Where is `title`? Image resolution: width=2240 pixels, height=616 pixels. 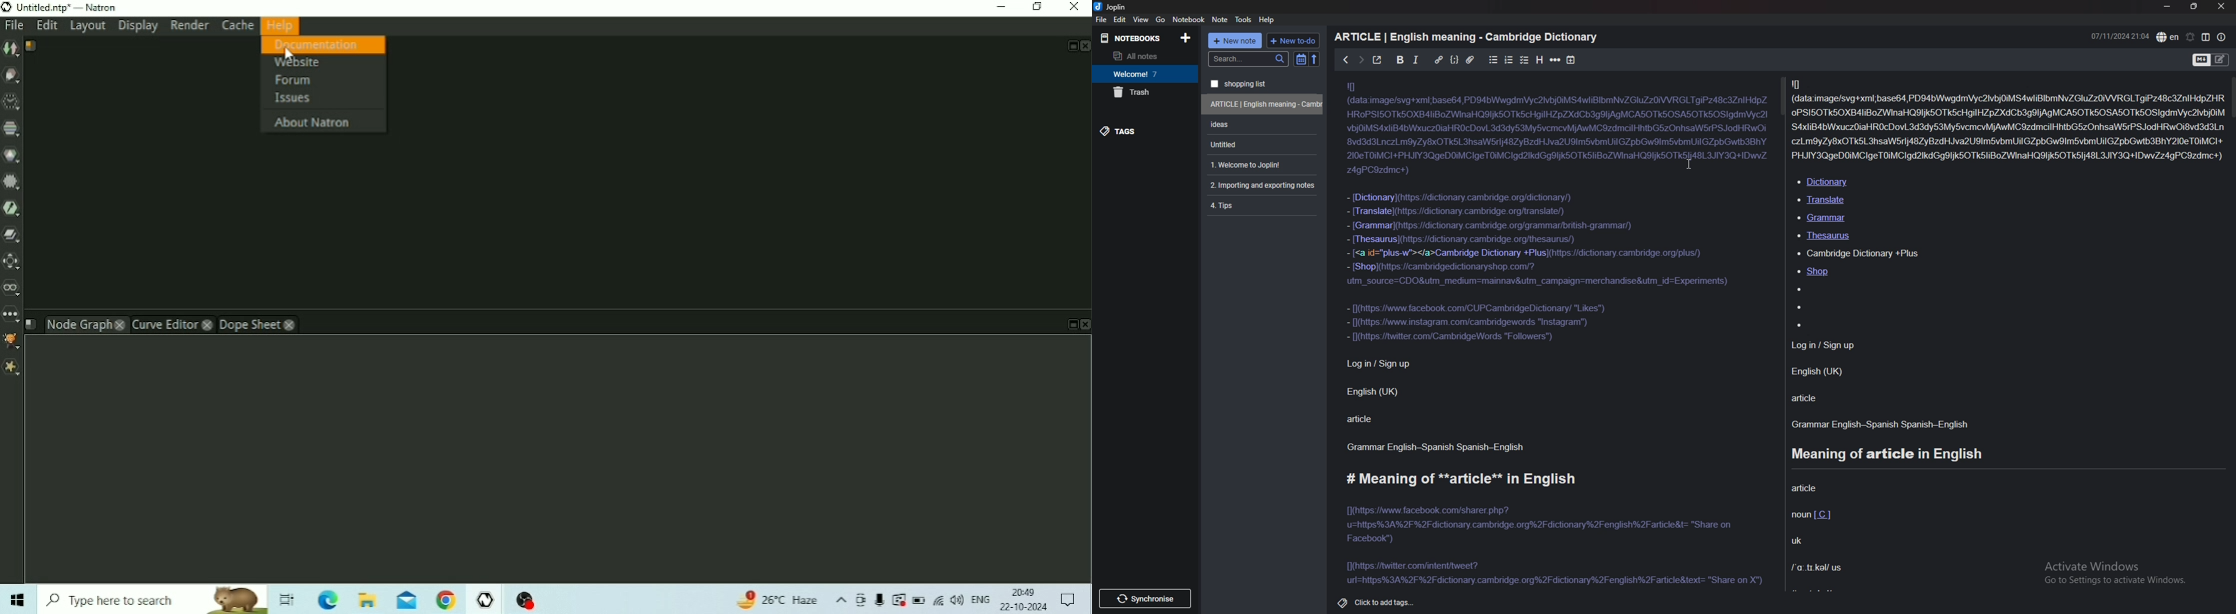 title is located at coordinates (1468, 36).